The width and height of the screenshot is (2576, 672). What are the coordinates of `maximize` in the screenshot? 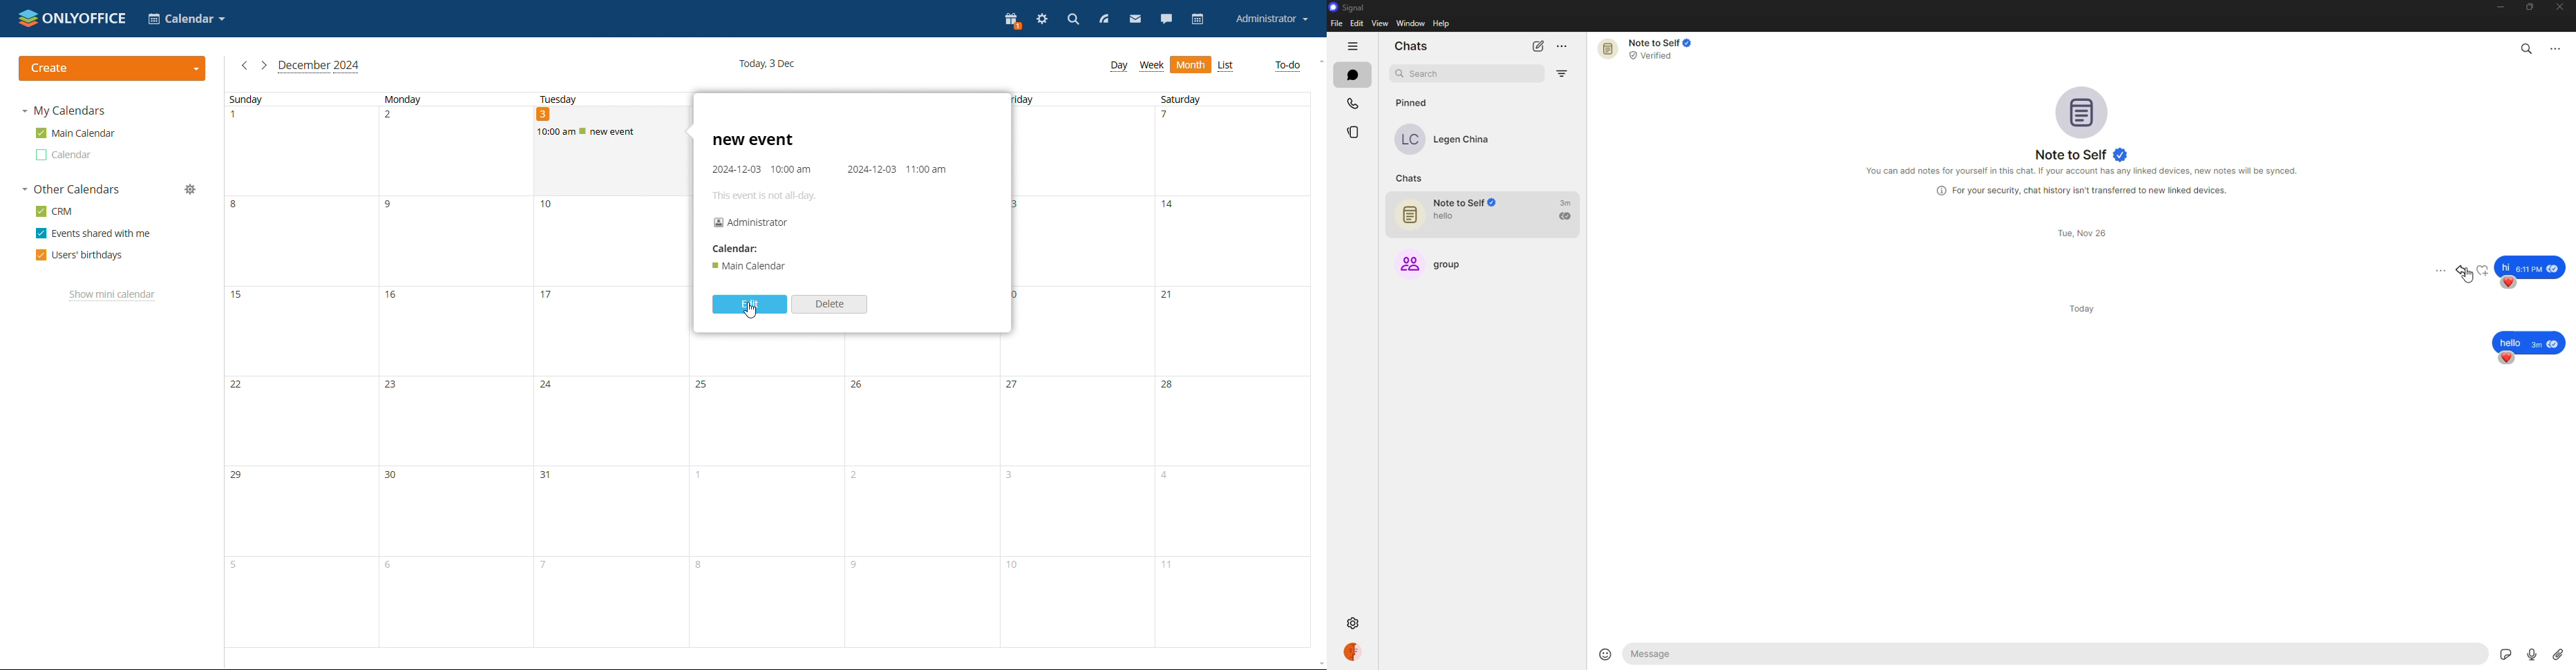 It's located at (2527, 8).